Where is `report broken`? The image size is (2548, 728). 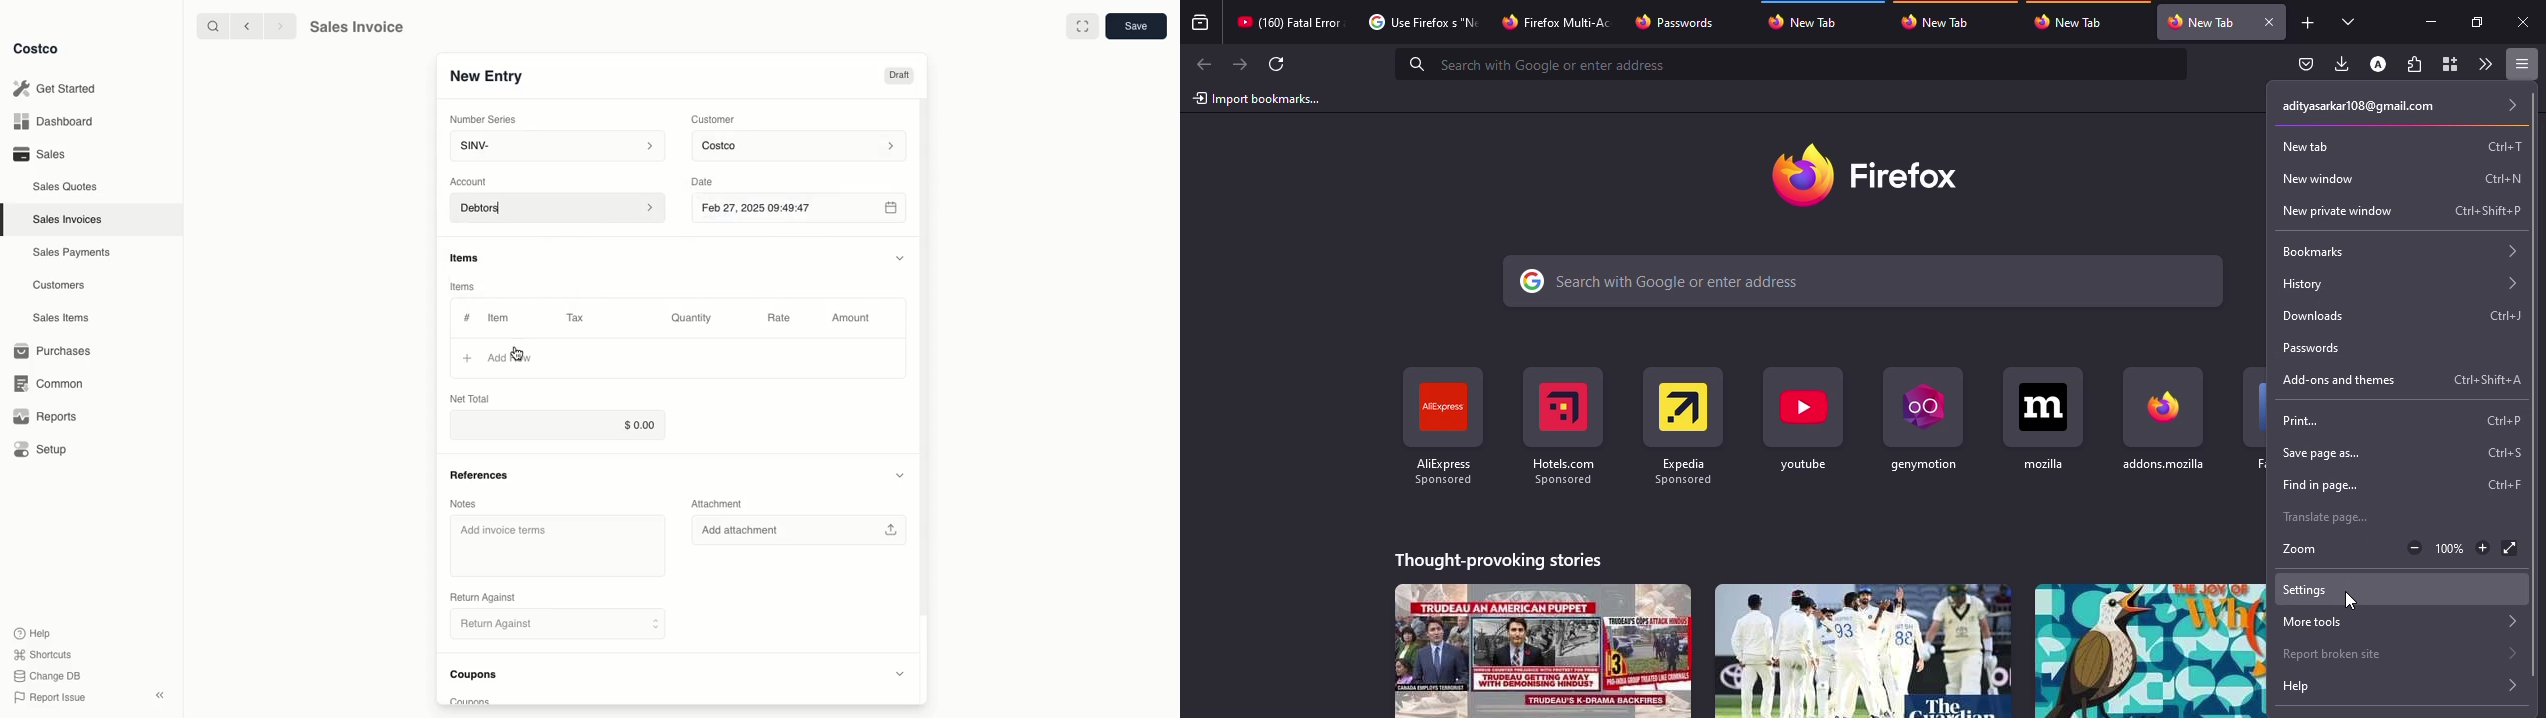
report broken is located at coordinates (2394, 651).